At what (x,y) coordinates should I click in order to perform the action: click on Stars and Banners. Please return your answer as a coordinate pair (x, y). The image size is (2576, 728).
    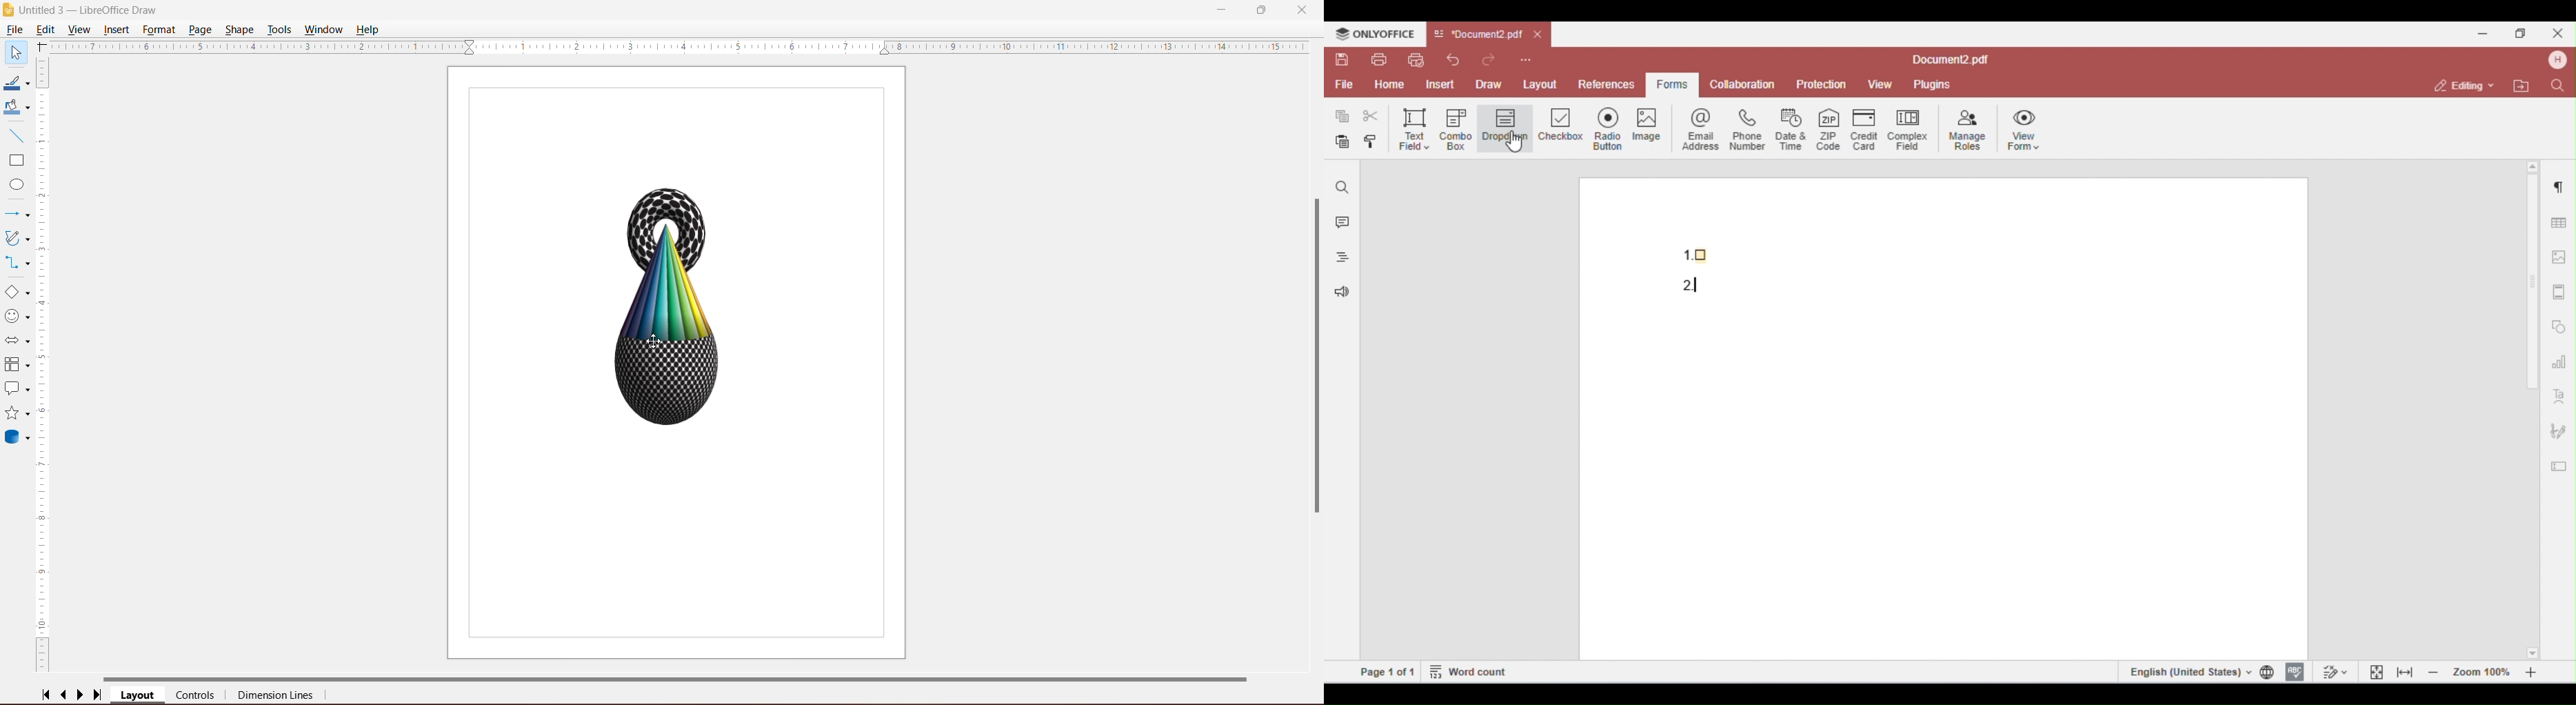
    Looking at the image, I should click on (17, 413).